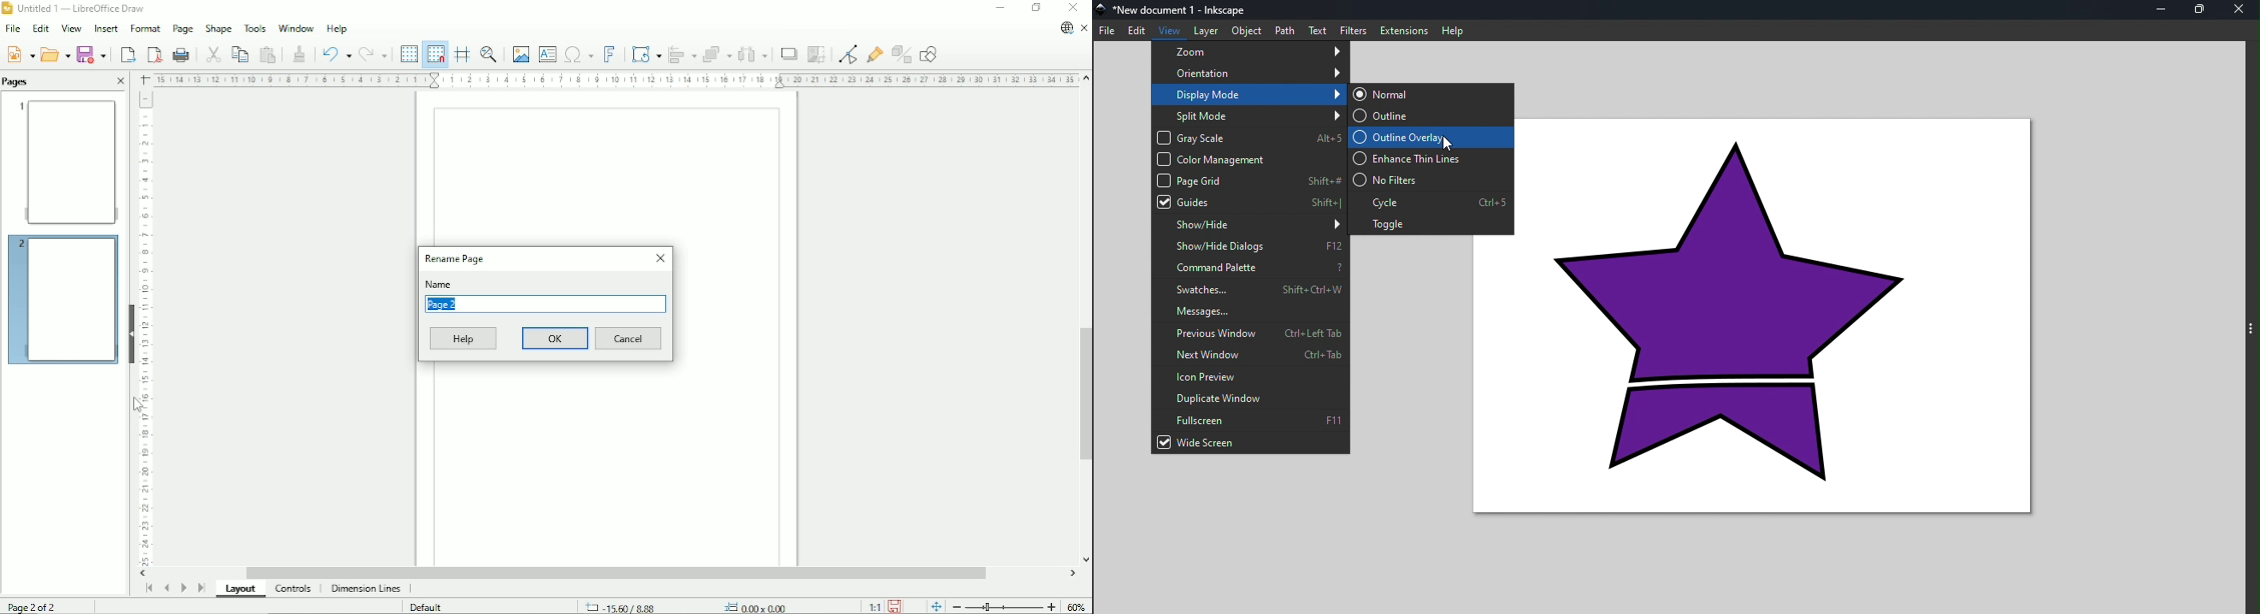 This screenshot has height=616, width=2268. Describe the element at coordinates (93, 54) in the screenshot. I see `Save` at that location.